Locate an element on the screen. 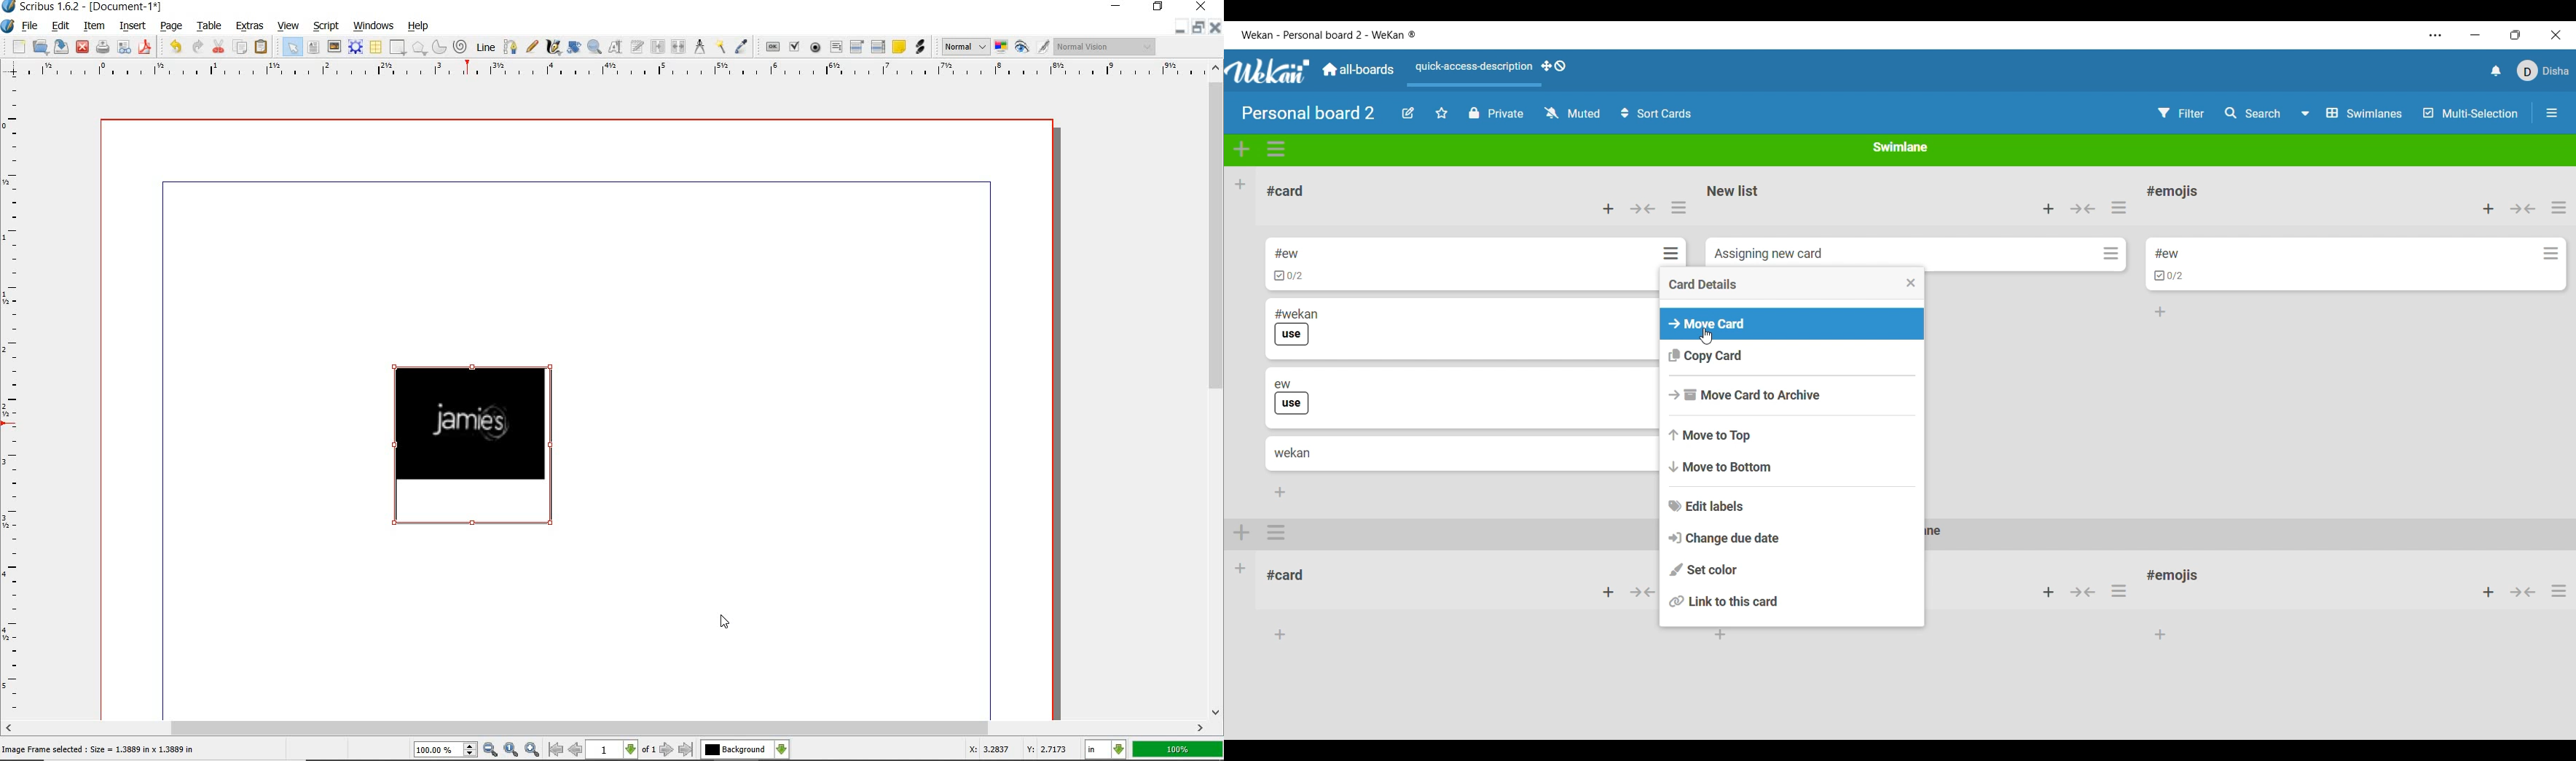  view is located at coordinates (288, 26).